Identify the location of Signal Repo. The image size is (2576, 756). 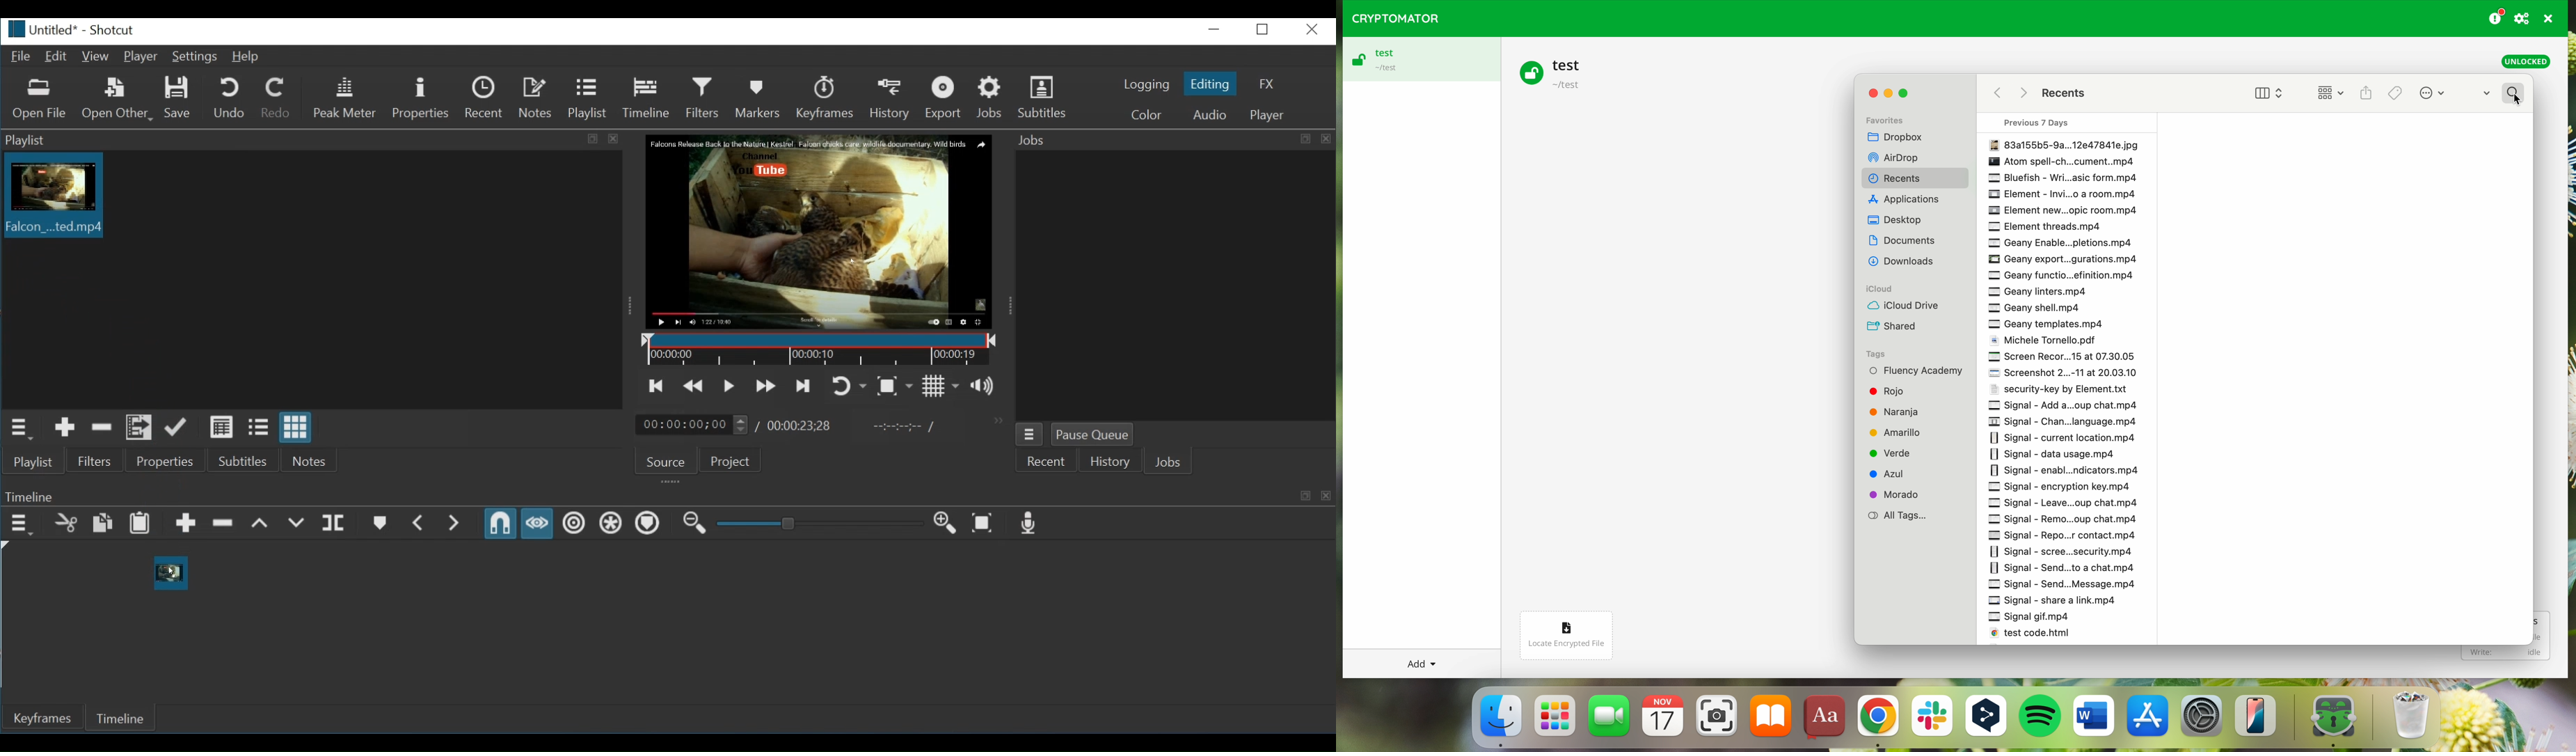
(2066, 536).